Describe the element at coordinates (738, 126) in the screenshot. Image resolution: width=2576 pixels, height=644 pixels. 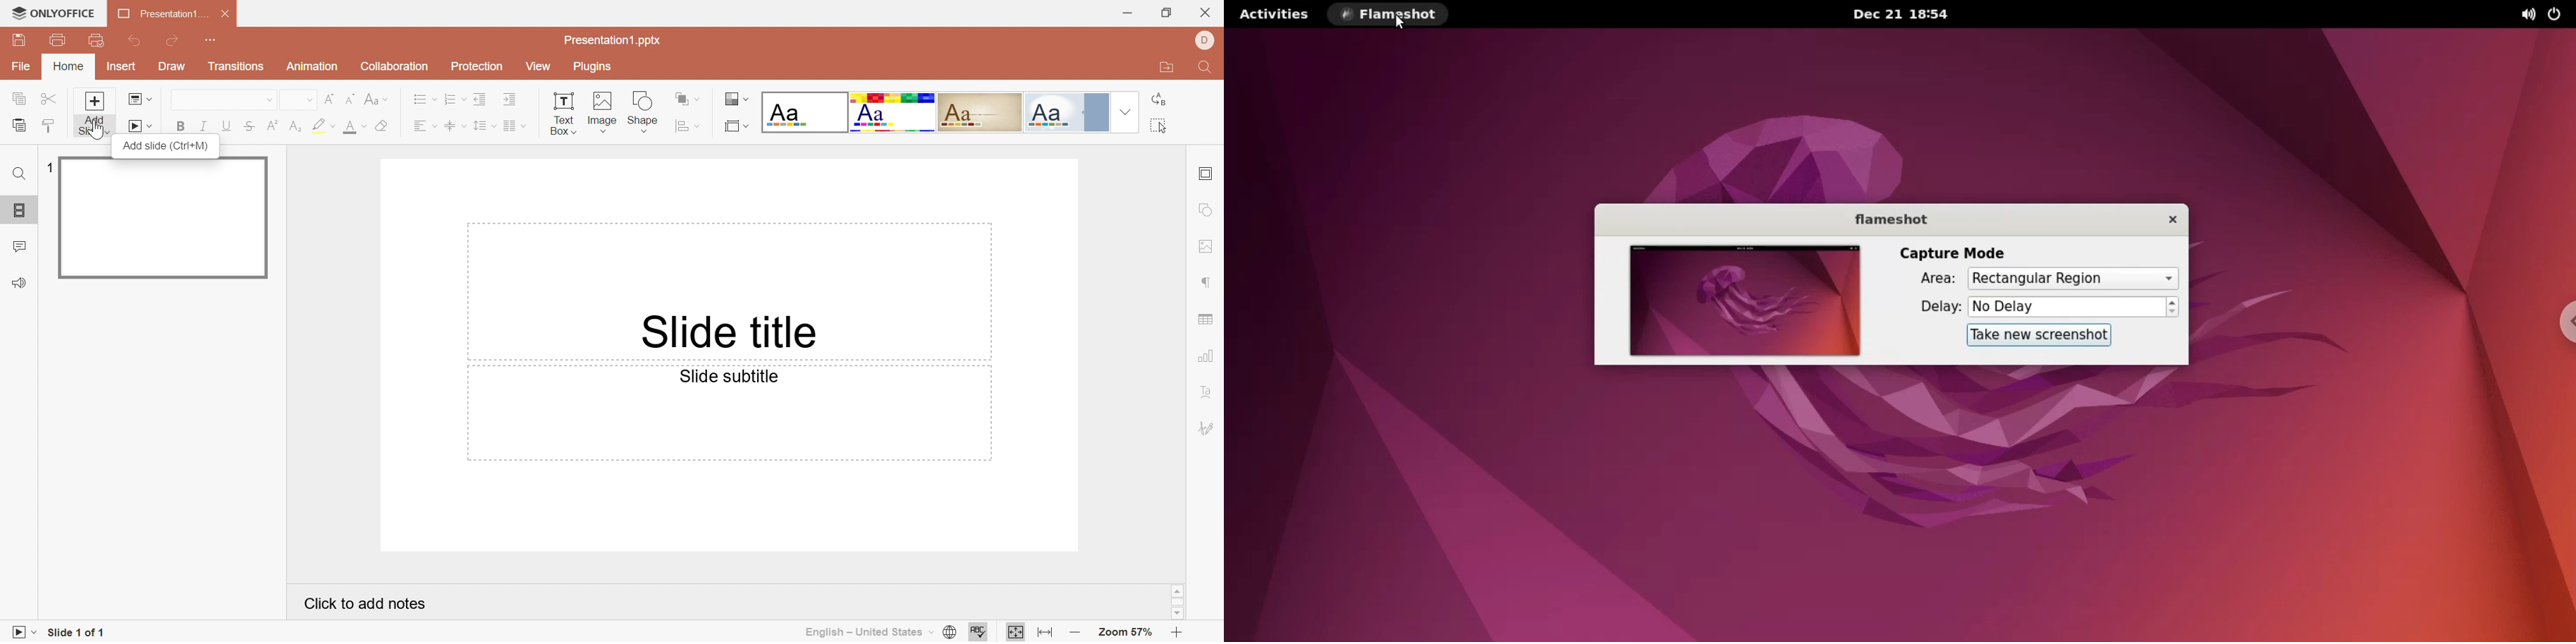
I see `Change slide size` at that location.